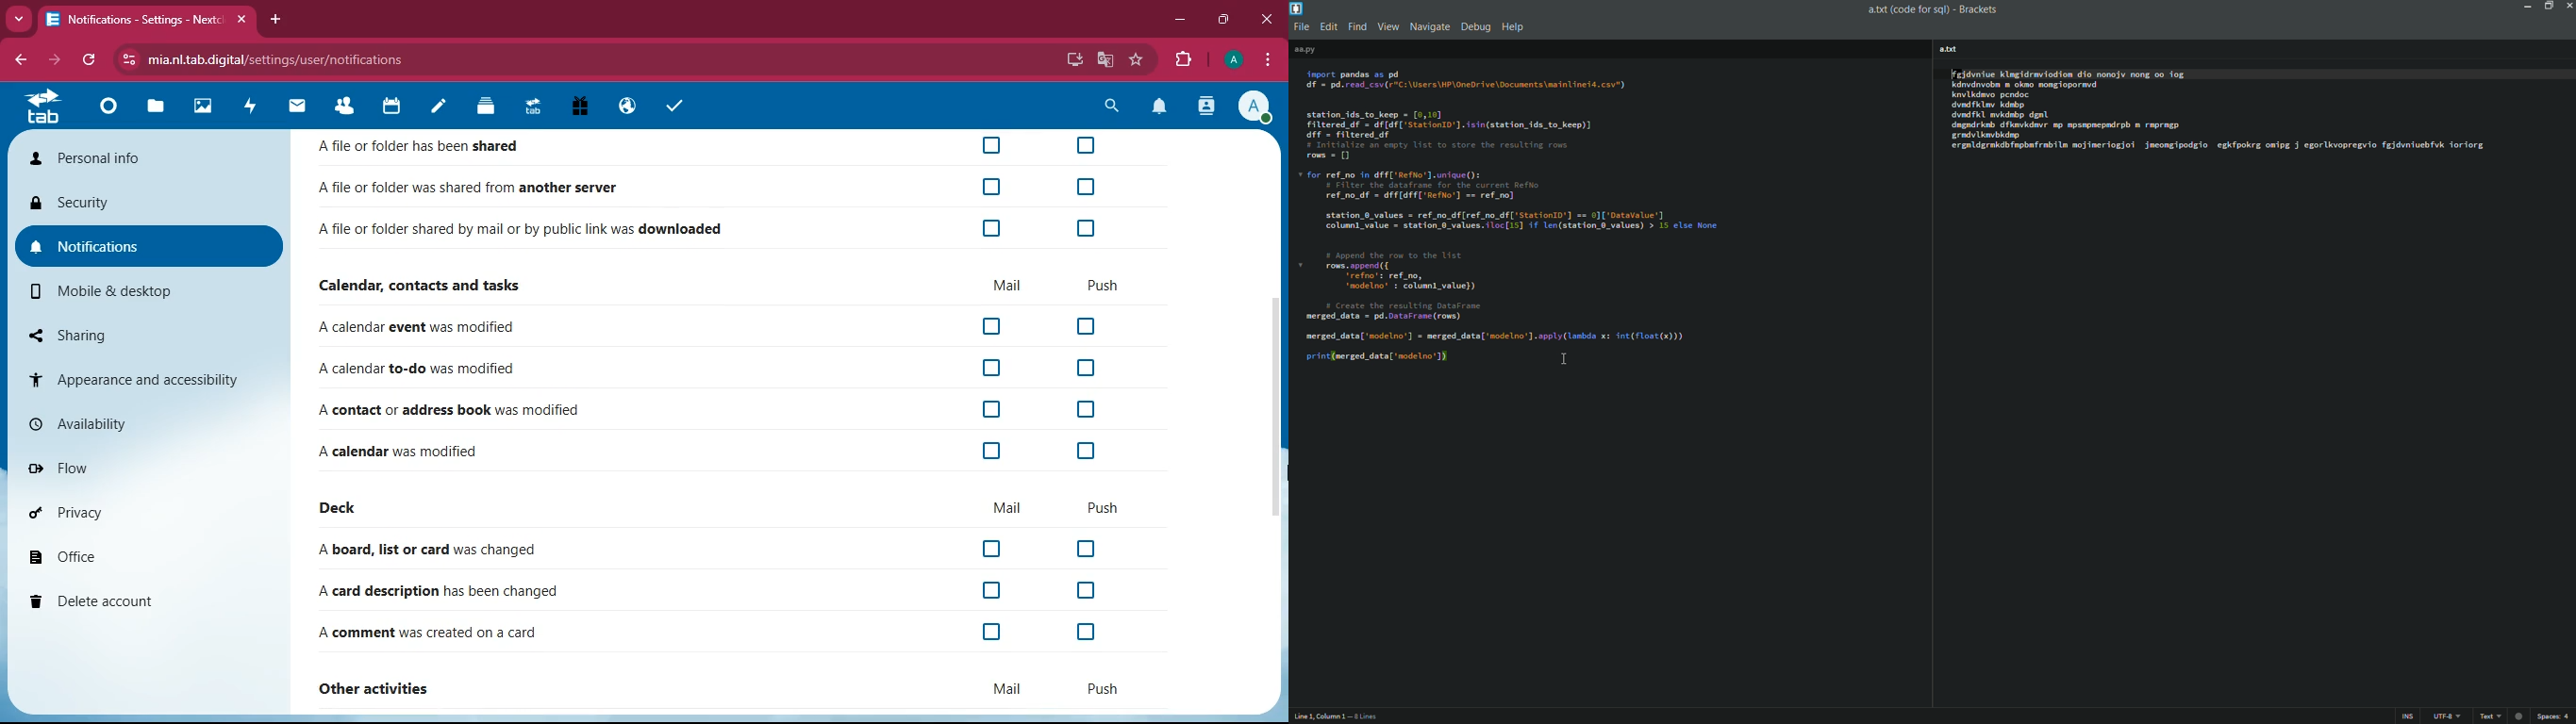 This screenshot has height=728, width=2576. What do you see at coordinates (345, 509) in the screenshot?
I see `deck` at bounding box center [345, 509].